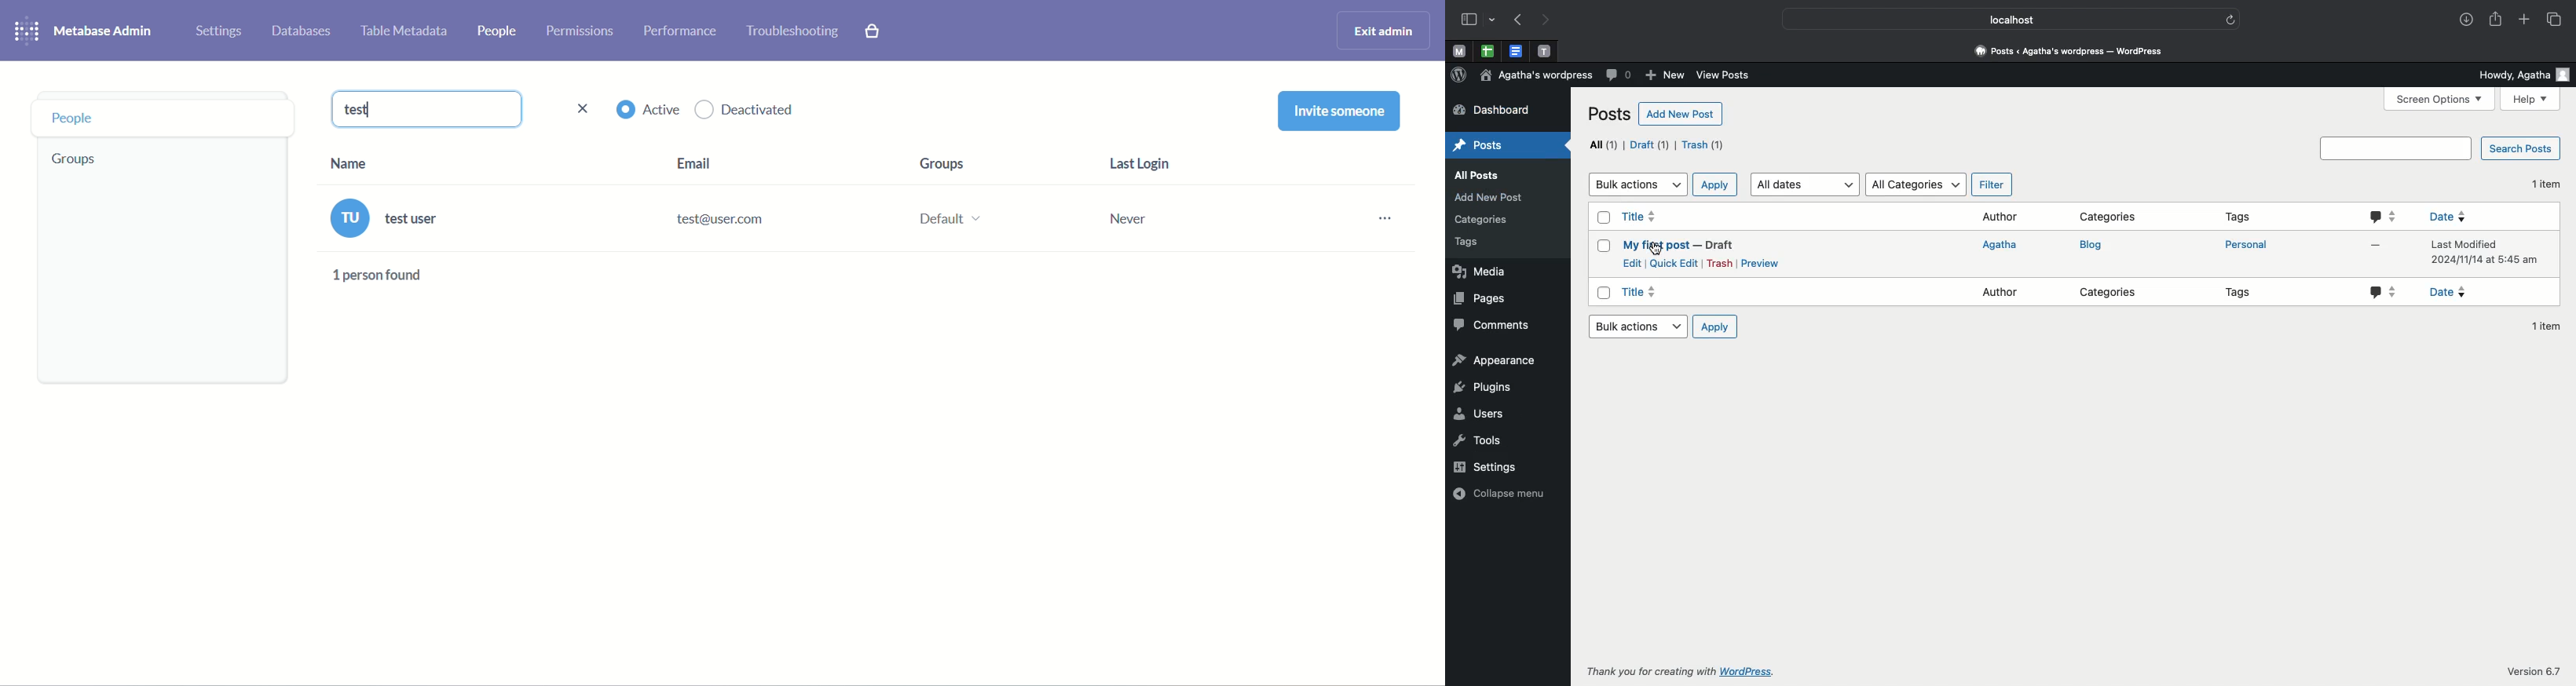 The width and height of the screenshot is (2576, 700). What do you see at coordinates (219, 32) in the screenshot?
I see `settings` at bounding box center [219, 32].